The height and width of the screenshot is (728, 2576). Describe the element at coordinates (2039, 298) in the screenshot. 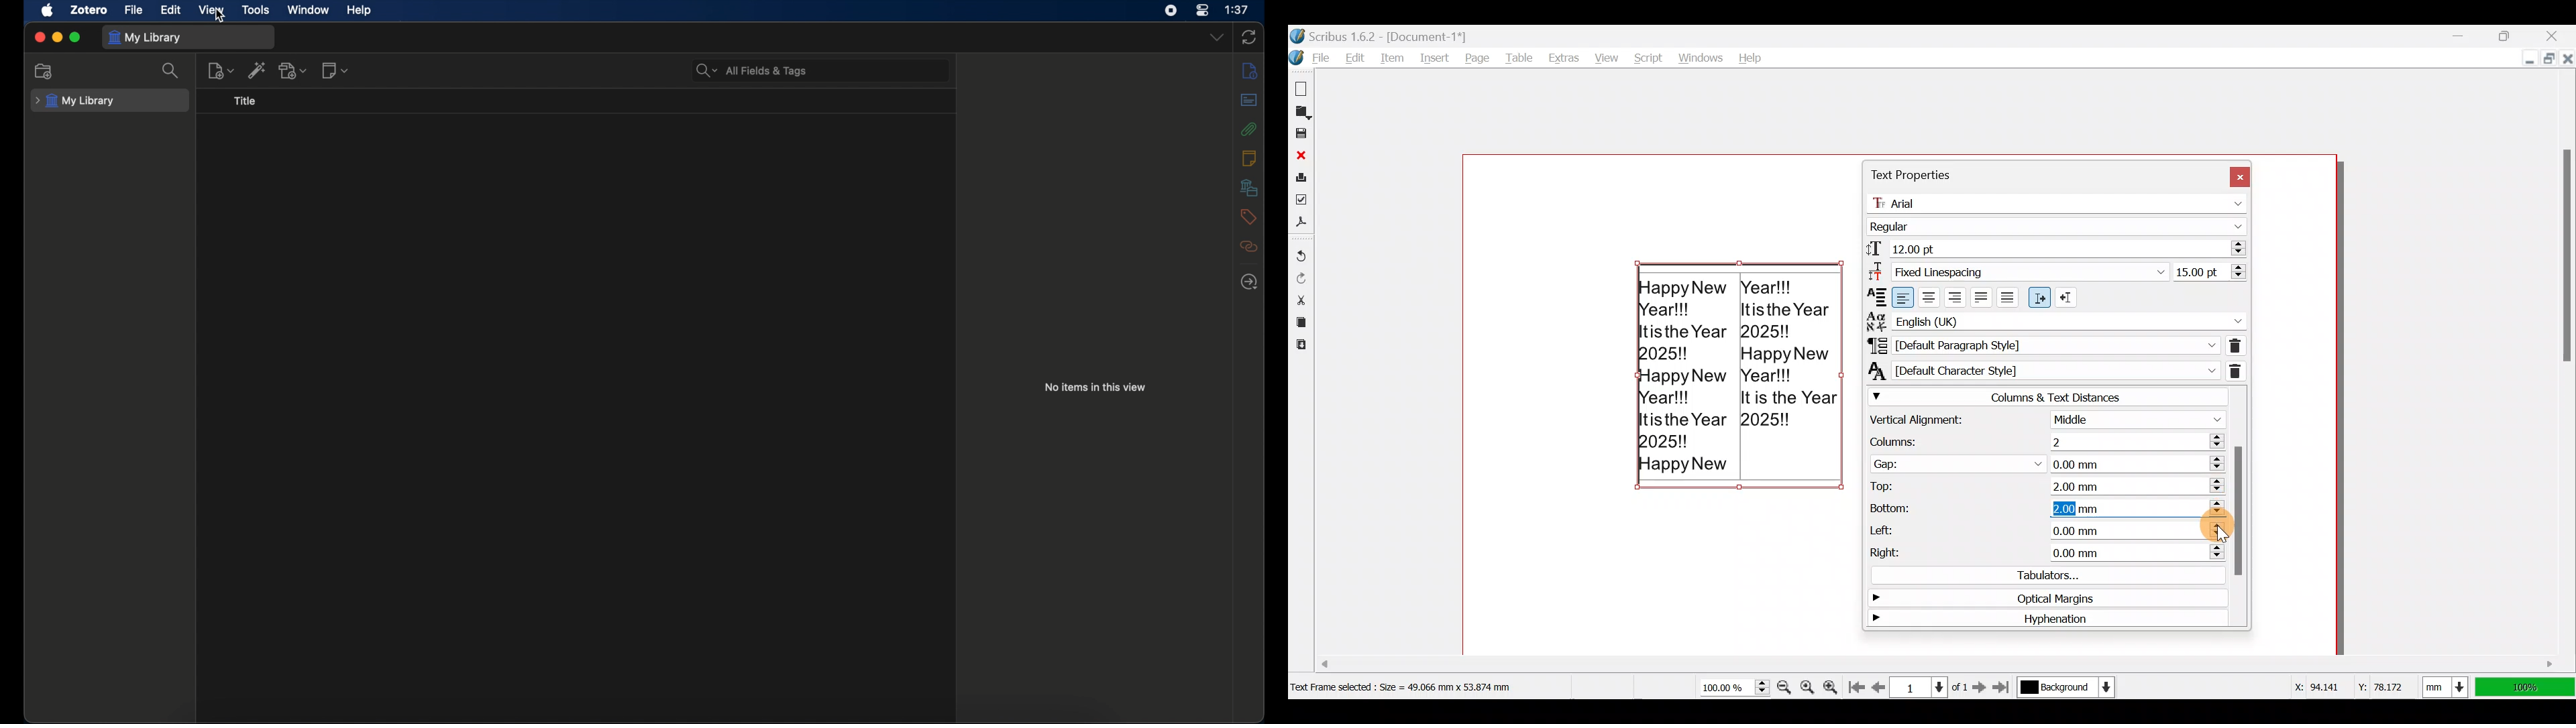

I see `Left to right paragraph` at that location.